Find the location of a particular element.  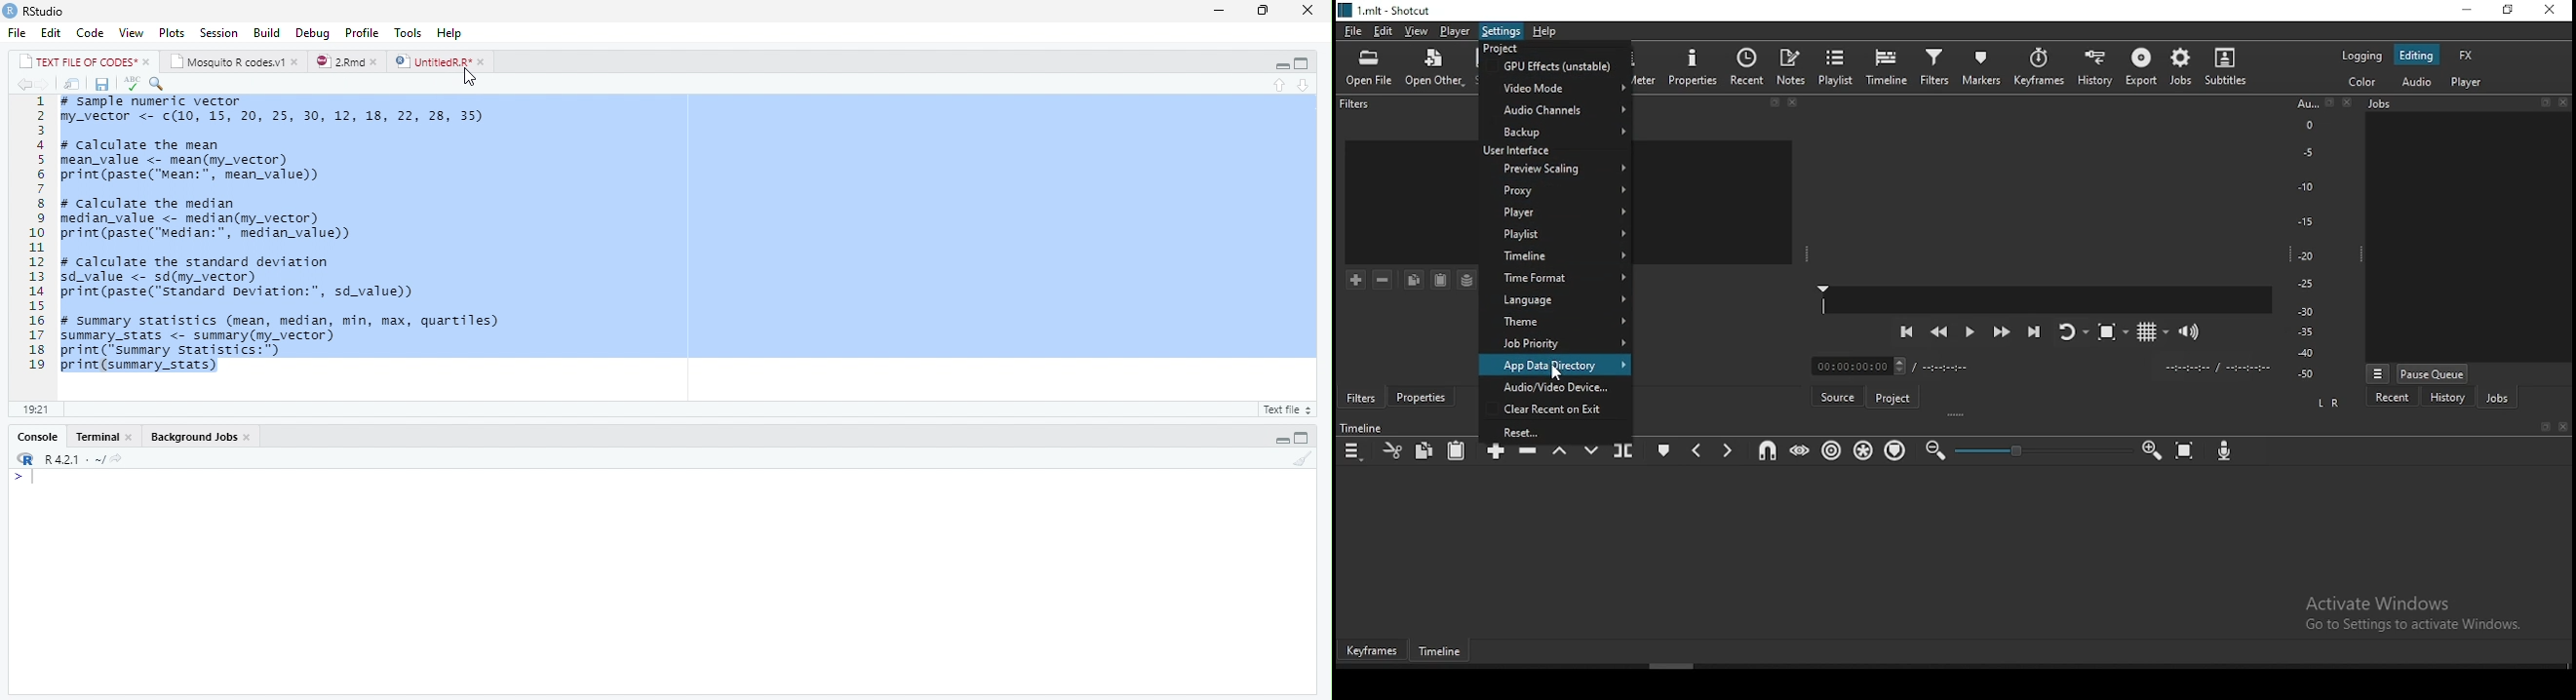

subtitles is located at coordinates (2230, 66).